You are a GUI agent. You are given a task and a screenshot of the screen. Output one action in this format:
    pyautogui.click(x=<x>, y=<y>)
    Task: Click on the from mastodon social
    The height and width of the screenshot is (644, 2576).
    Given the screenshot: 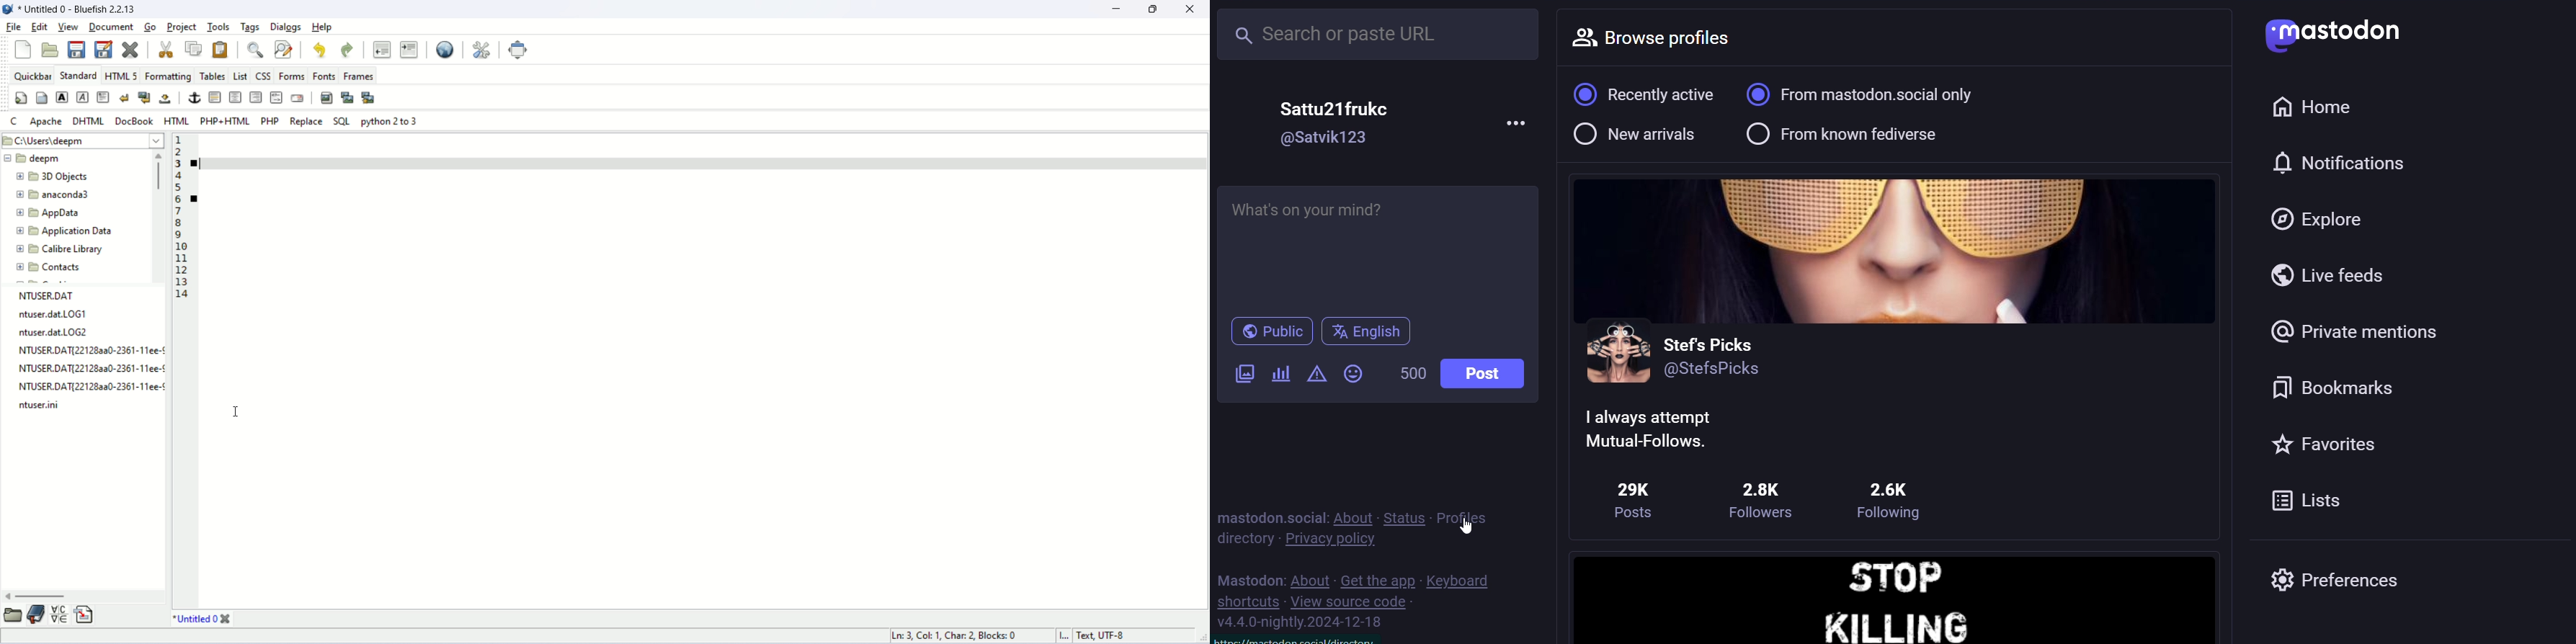 What is the action you would take?
    pyautogui.click(x=1871, y=95)
    